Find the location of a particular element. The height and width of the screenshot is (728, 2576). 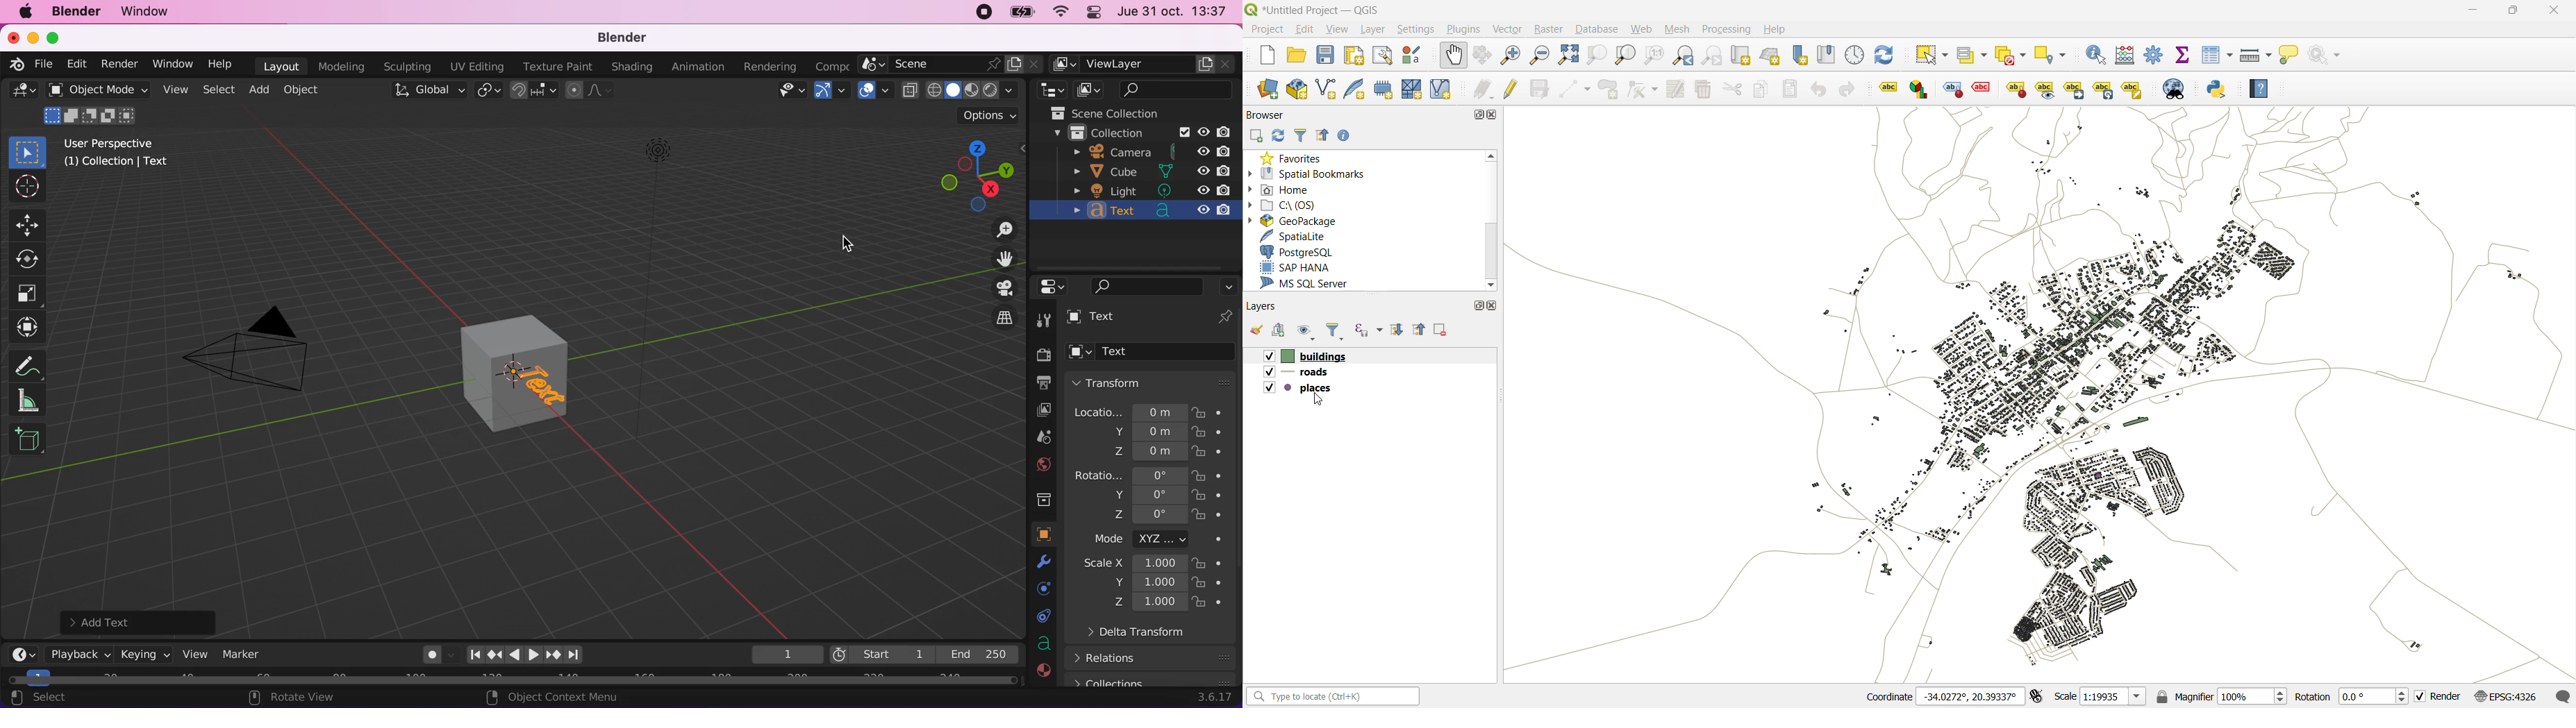

tool is located at coordinates (1044, 318).